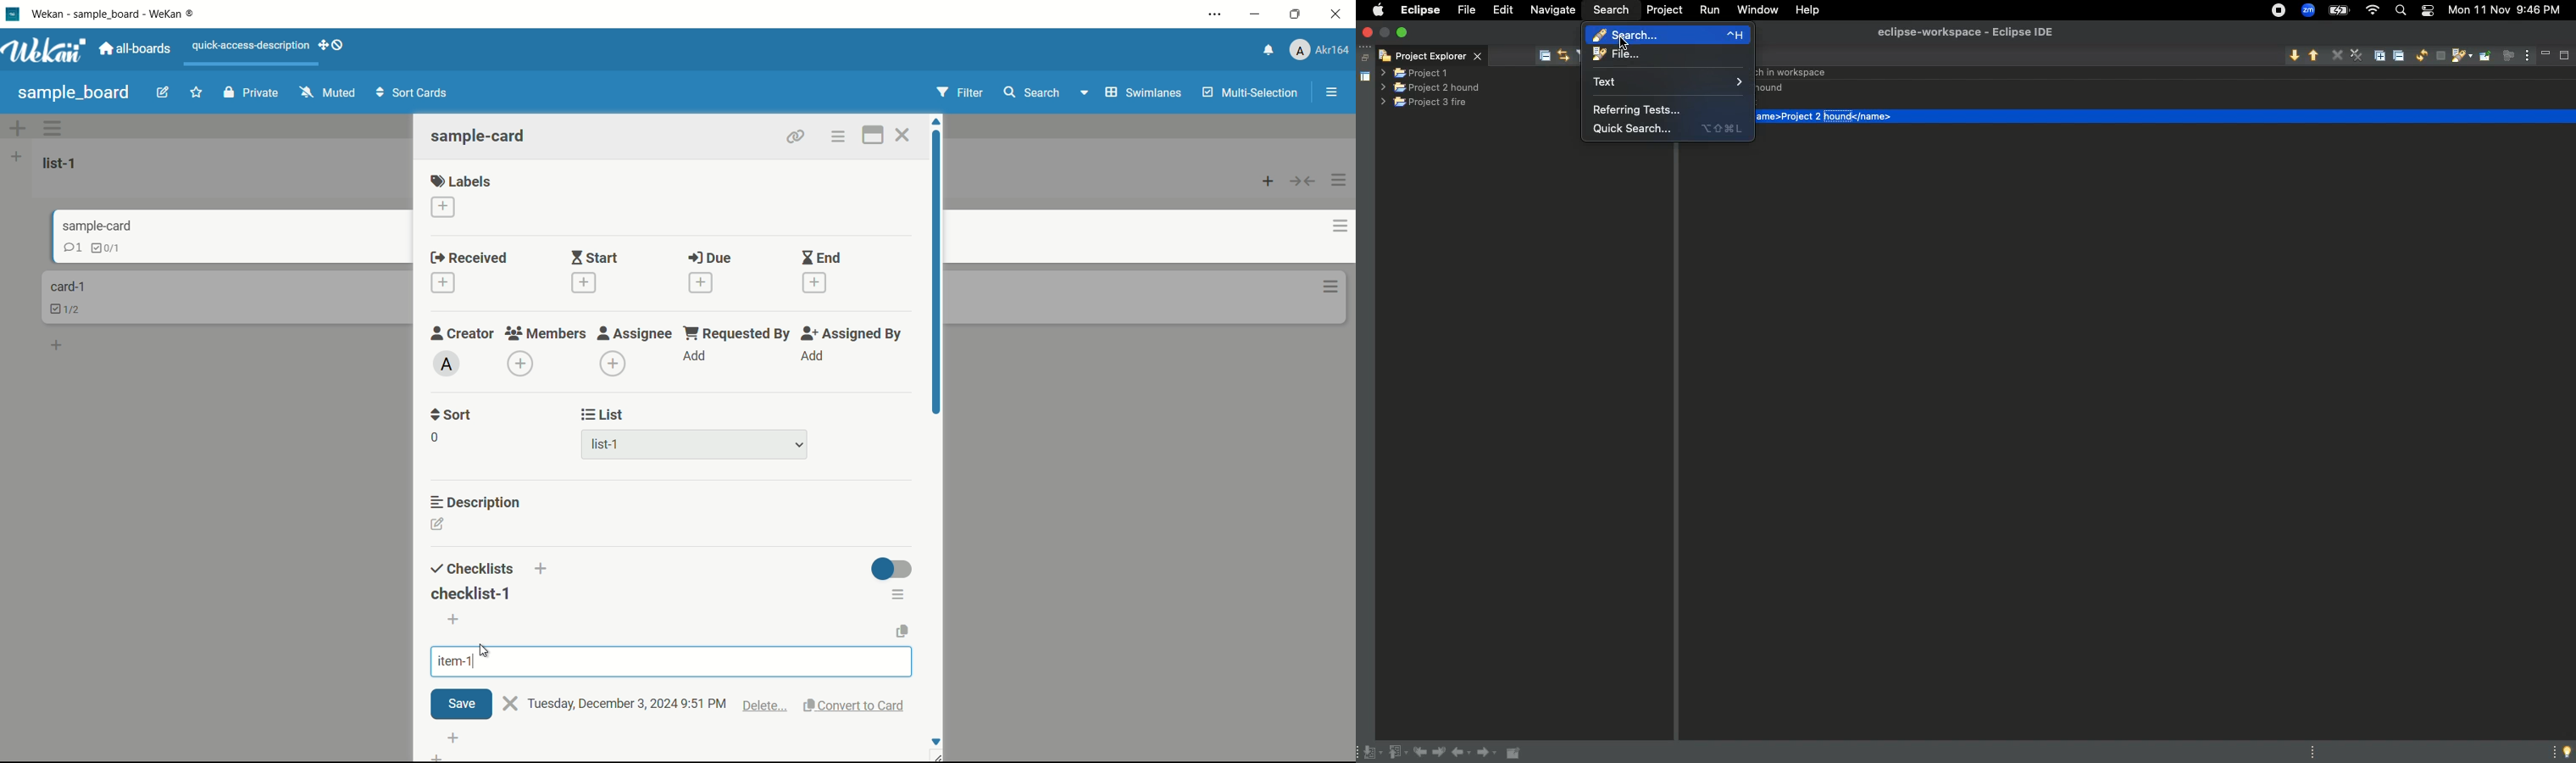  Describe the element at coordinates (2314, 57) in the screenshot. I see `Show previous match` at that location.